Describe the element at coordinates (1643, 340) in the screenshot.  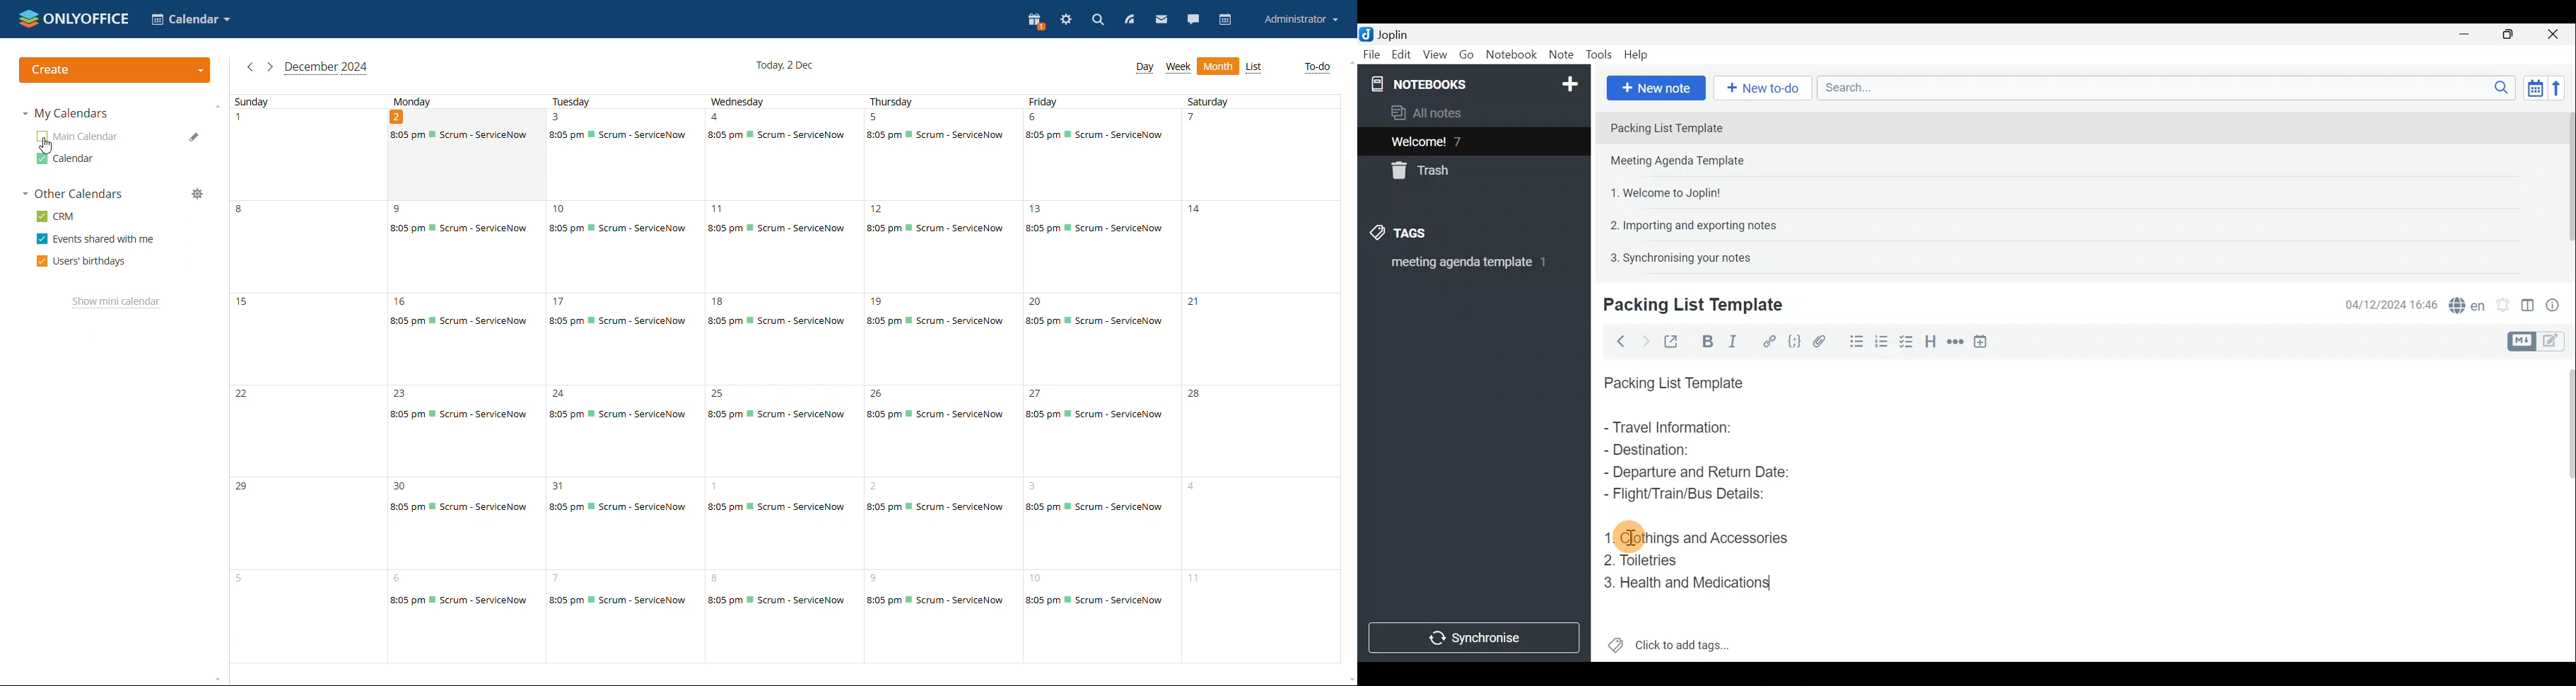
I see `Forward` at that location.